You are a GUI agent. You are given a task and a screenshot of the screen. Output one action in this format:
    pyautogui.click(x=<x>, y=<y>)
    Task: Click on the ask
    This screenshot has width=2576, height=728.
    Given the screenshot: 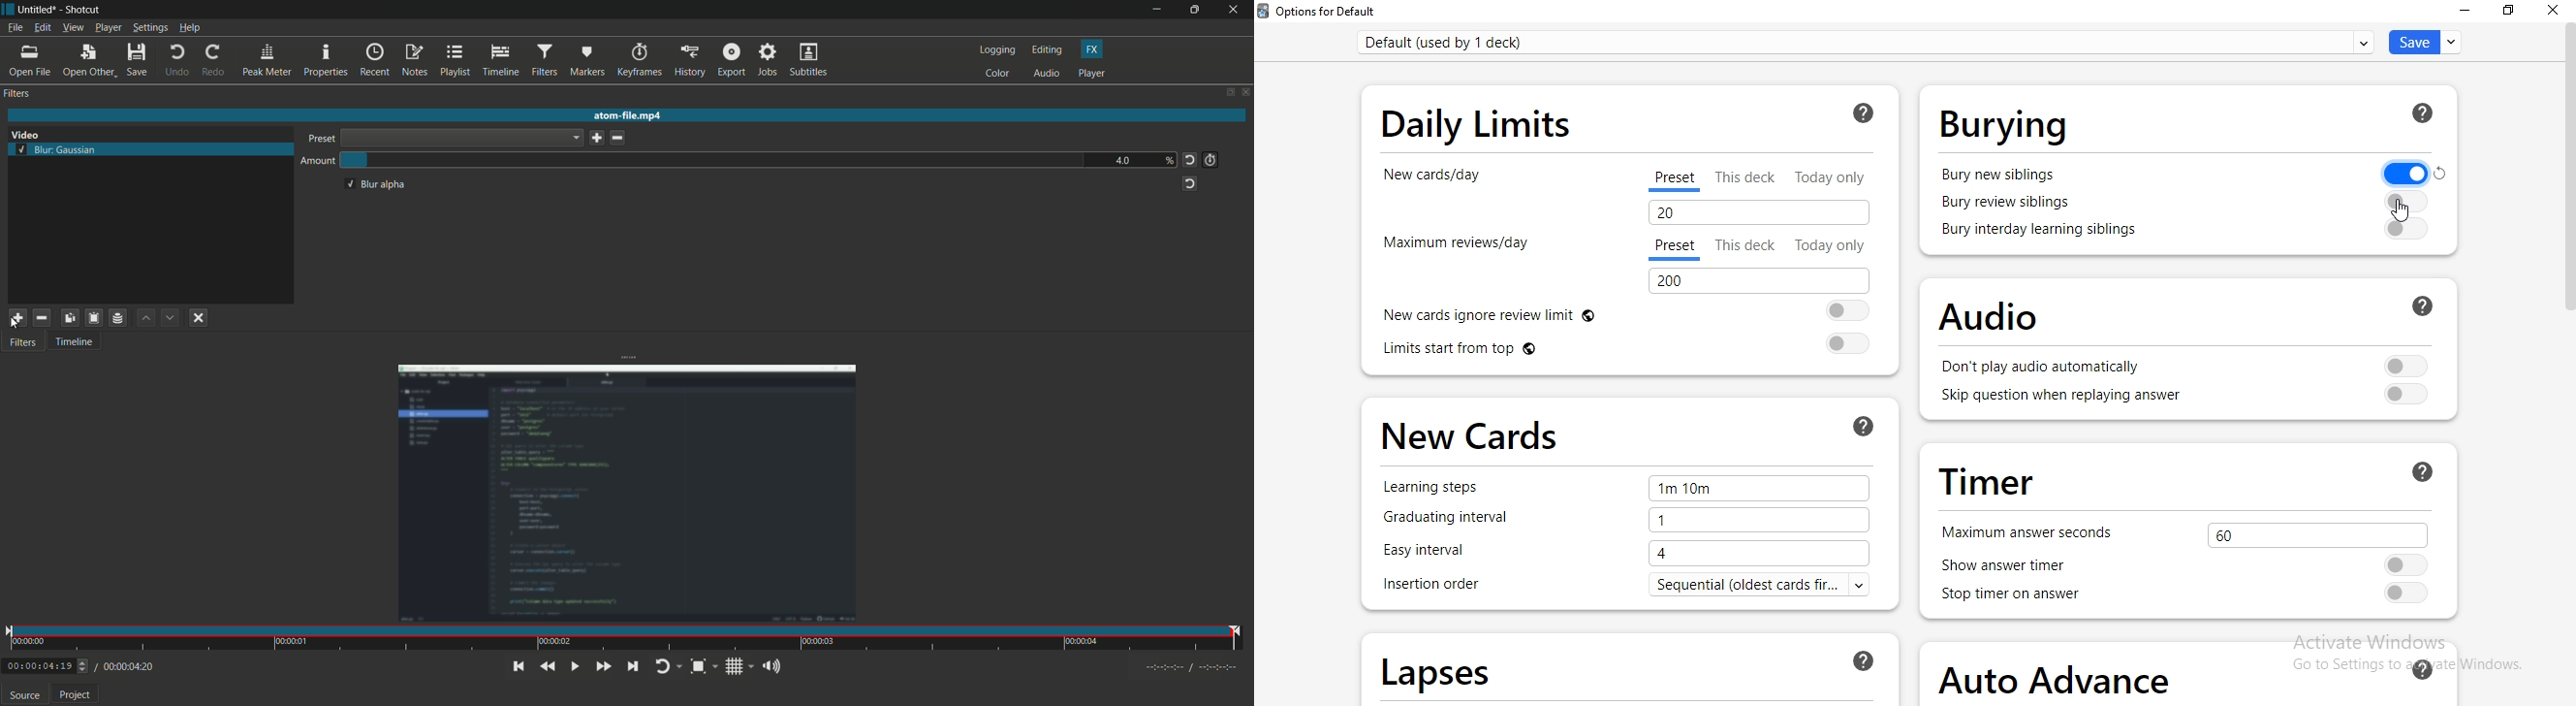 What is the action you would take?
    pyautogui.click(x=1866, y=660)
    